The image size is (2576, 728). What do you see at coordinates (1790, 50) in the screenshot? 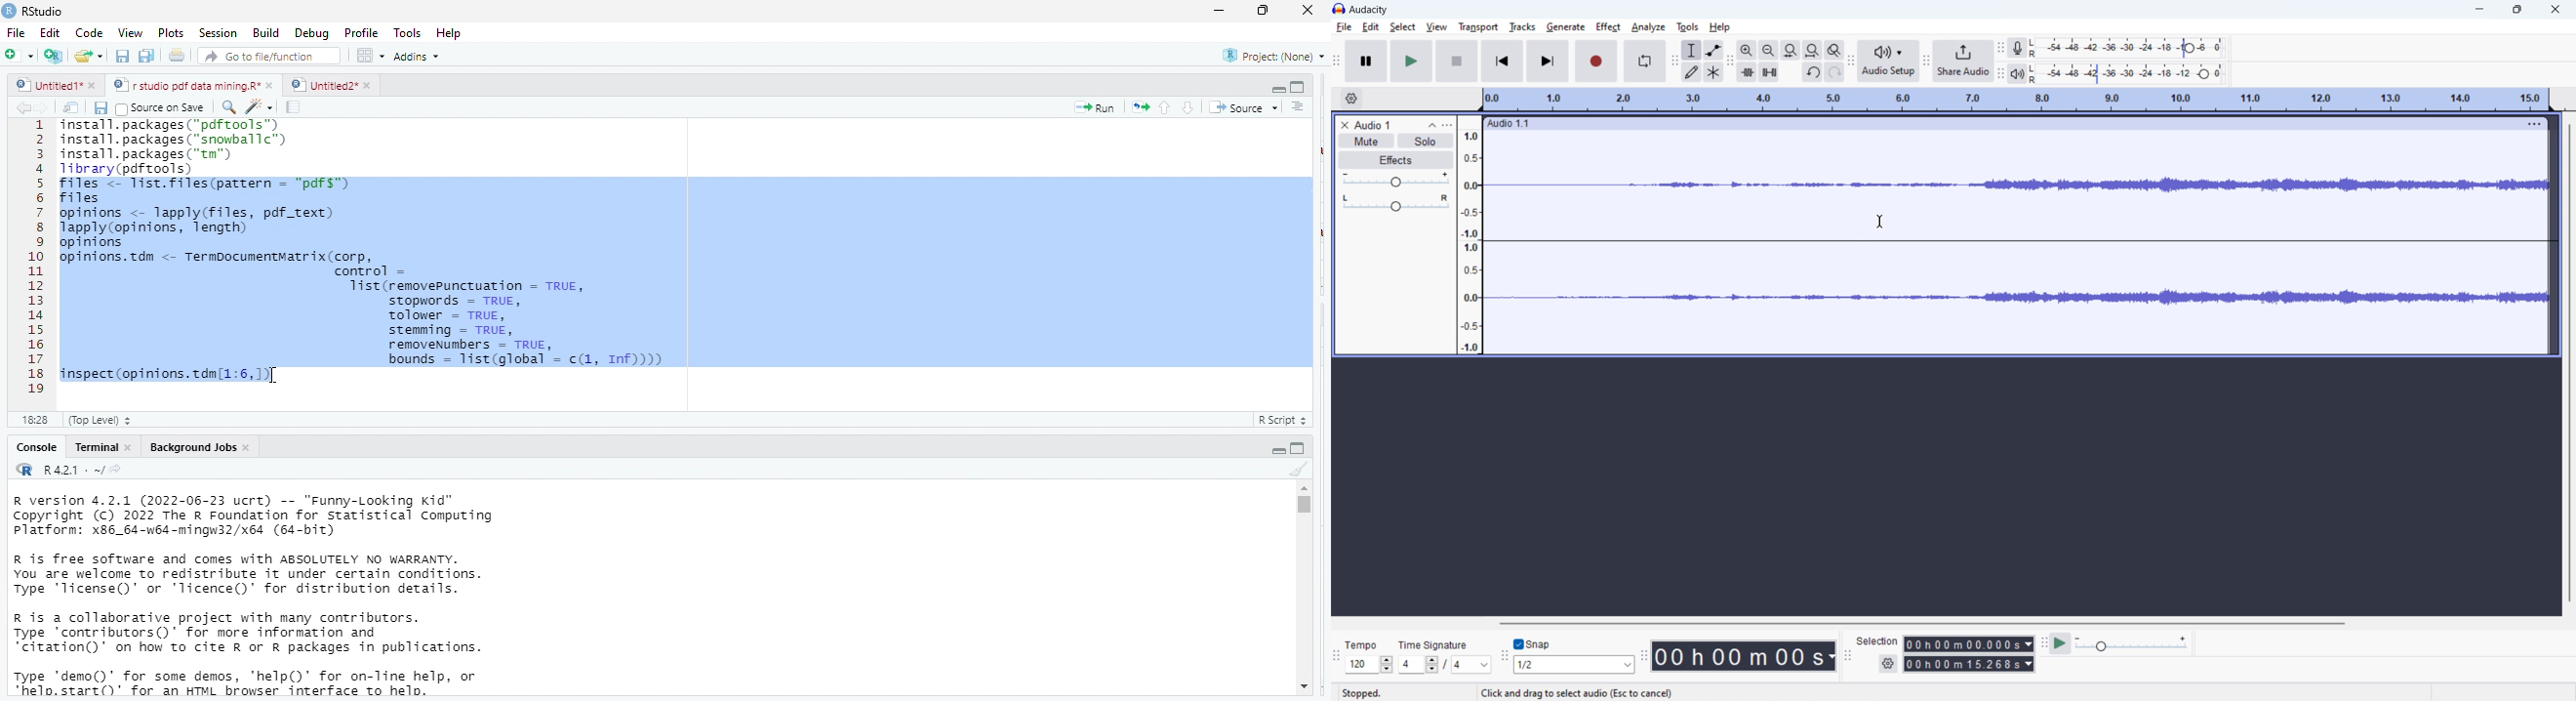
I see `fit selection to width` at bounding box center [1790, 50].